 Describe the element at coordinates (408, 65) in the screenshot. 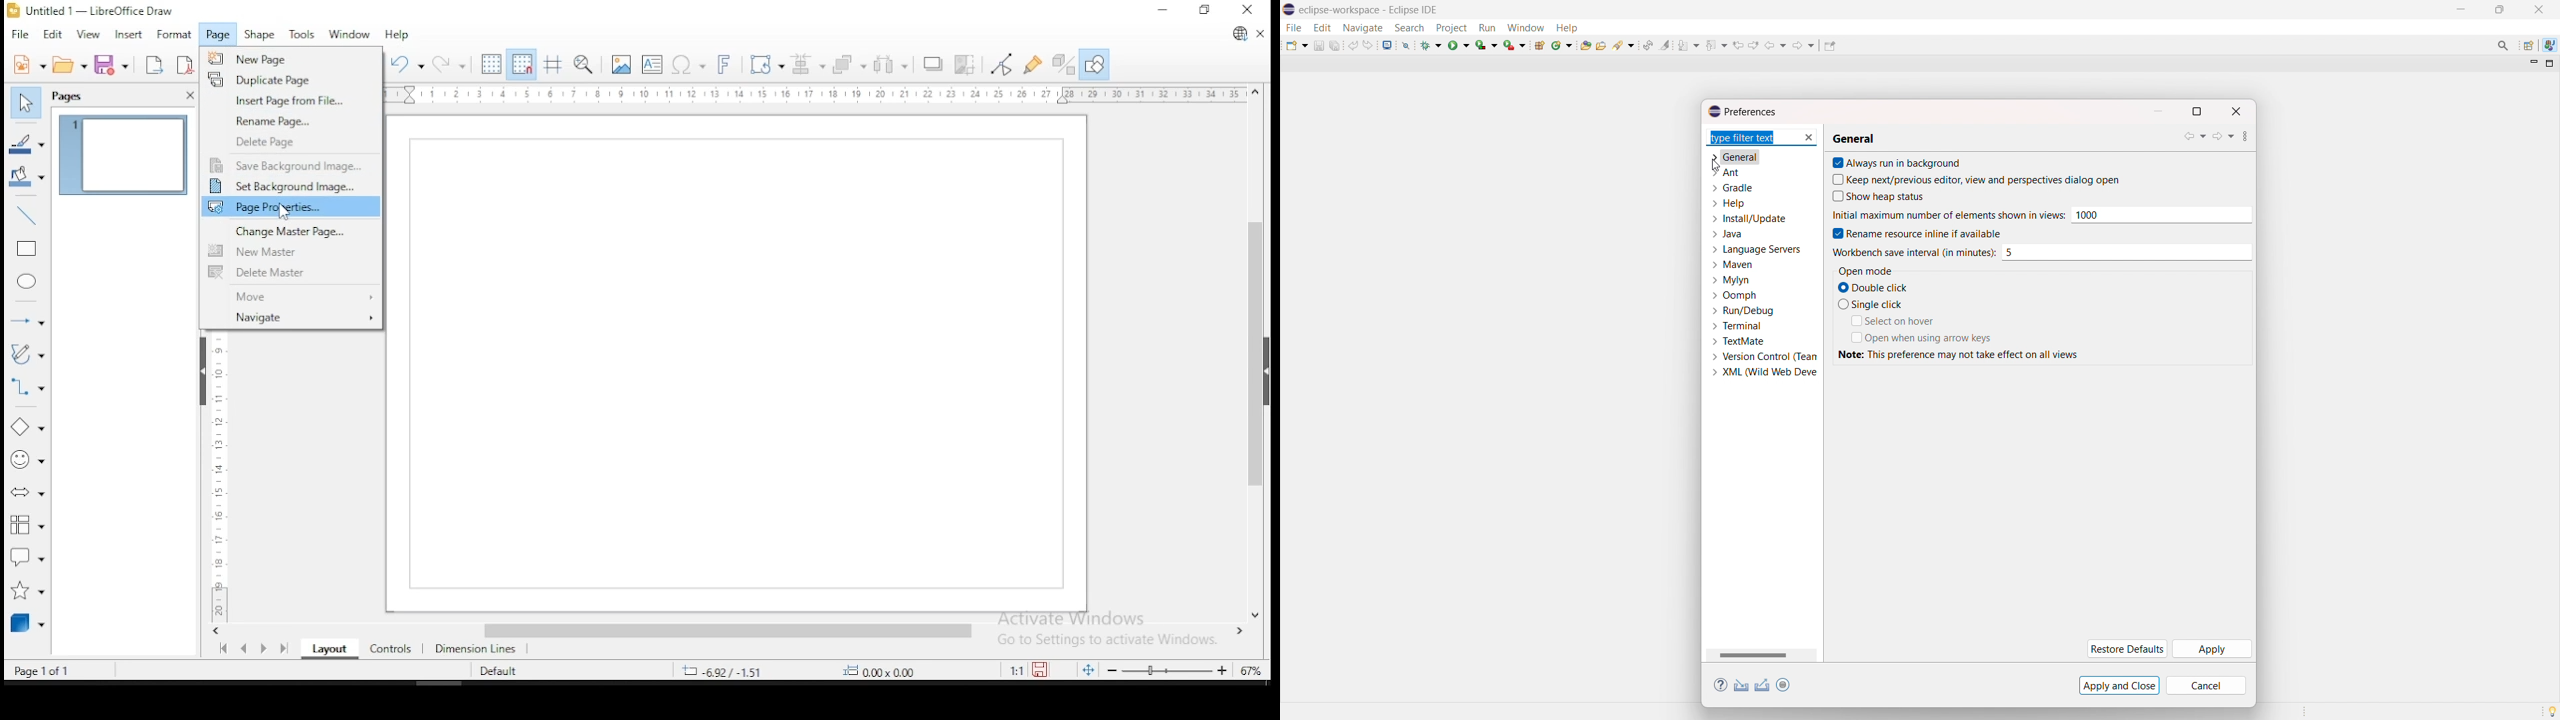

I see `undo` at that location.